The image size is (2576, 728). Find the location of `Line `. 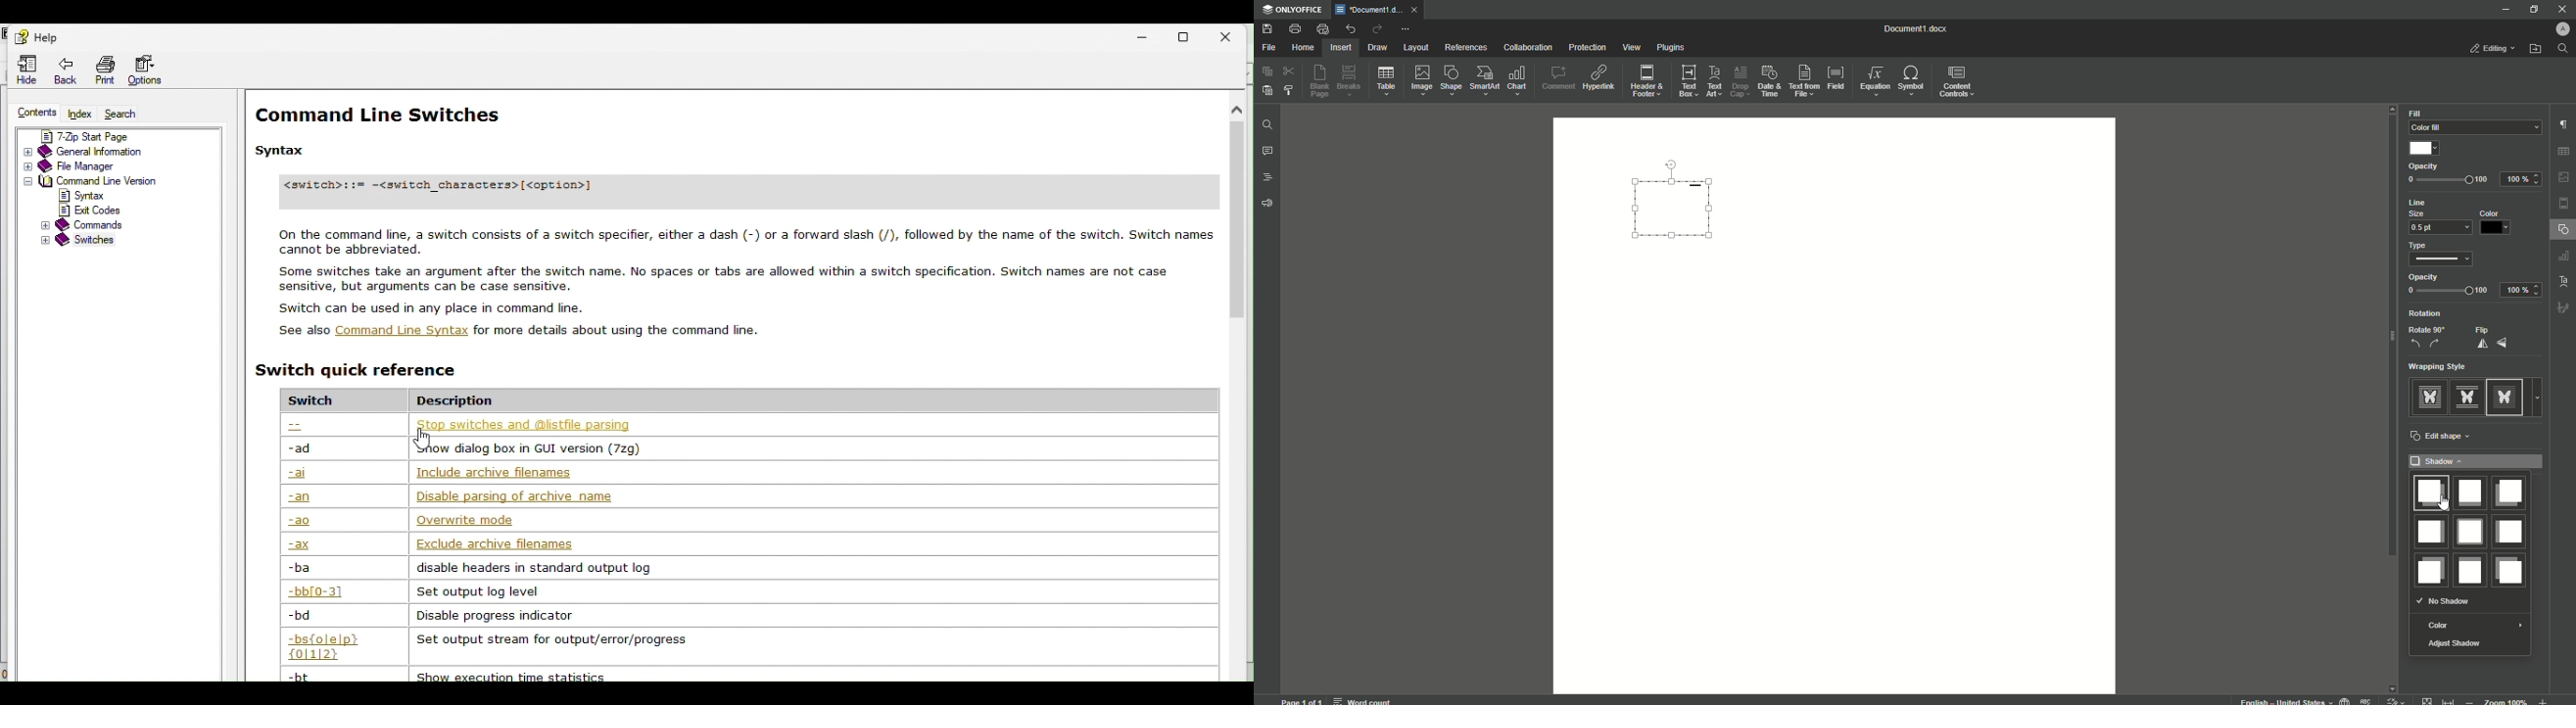

Line  is located at coordinates (2425, 203).